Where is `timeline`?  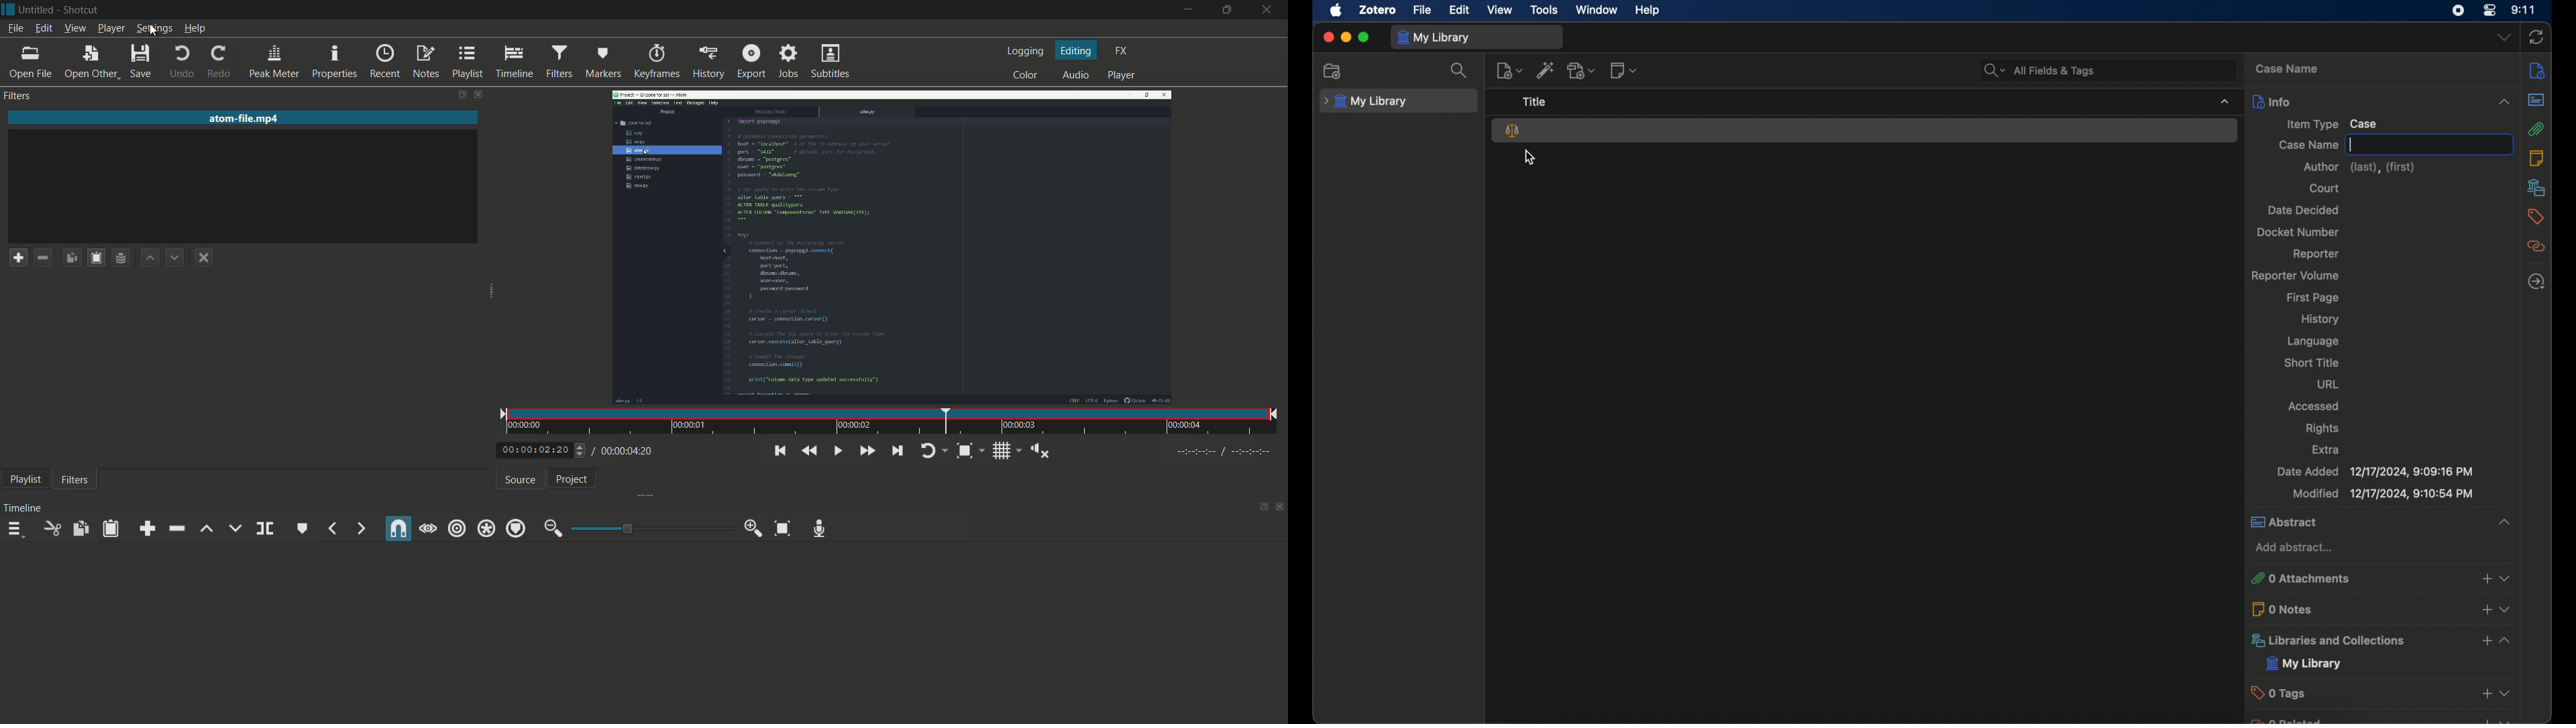
timeline is located at coordinates (515, 62).